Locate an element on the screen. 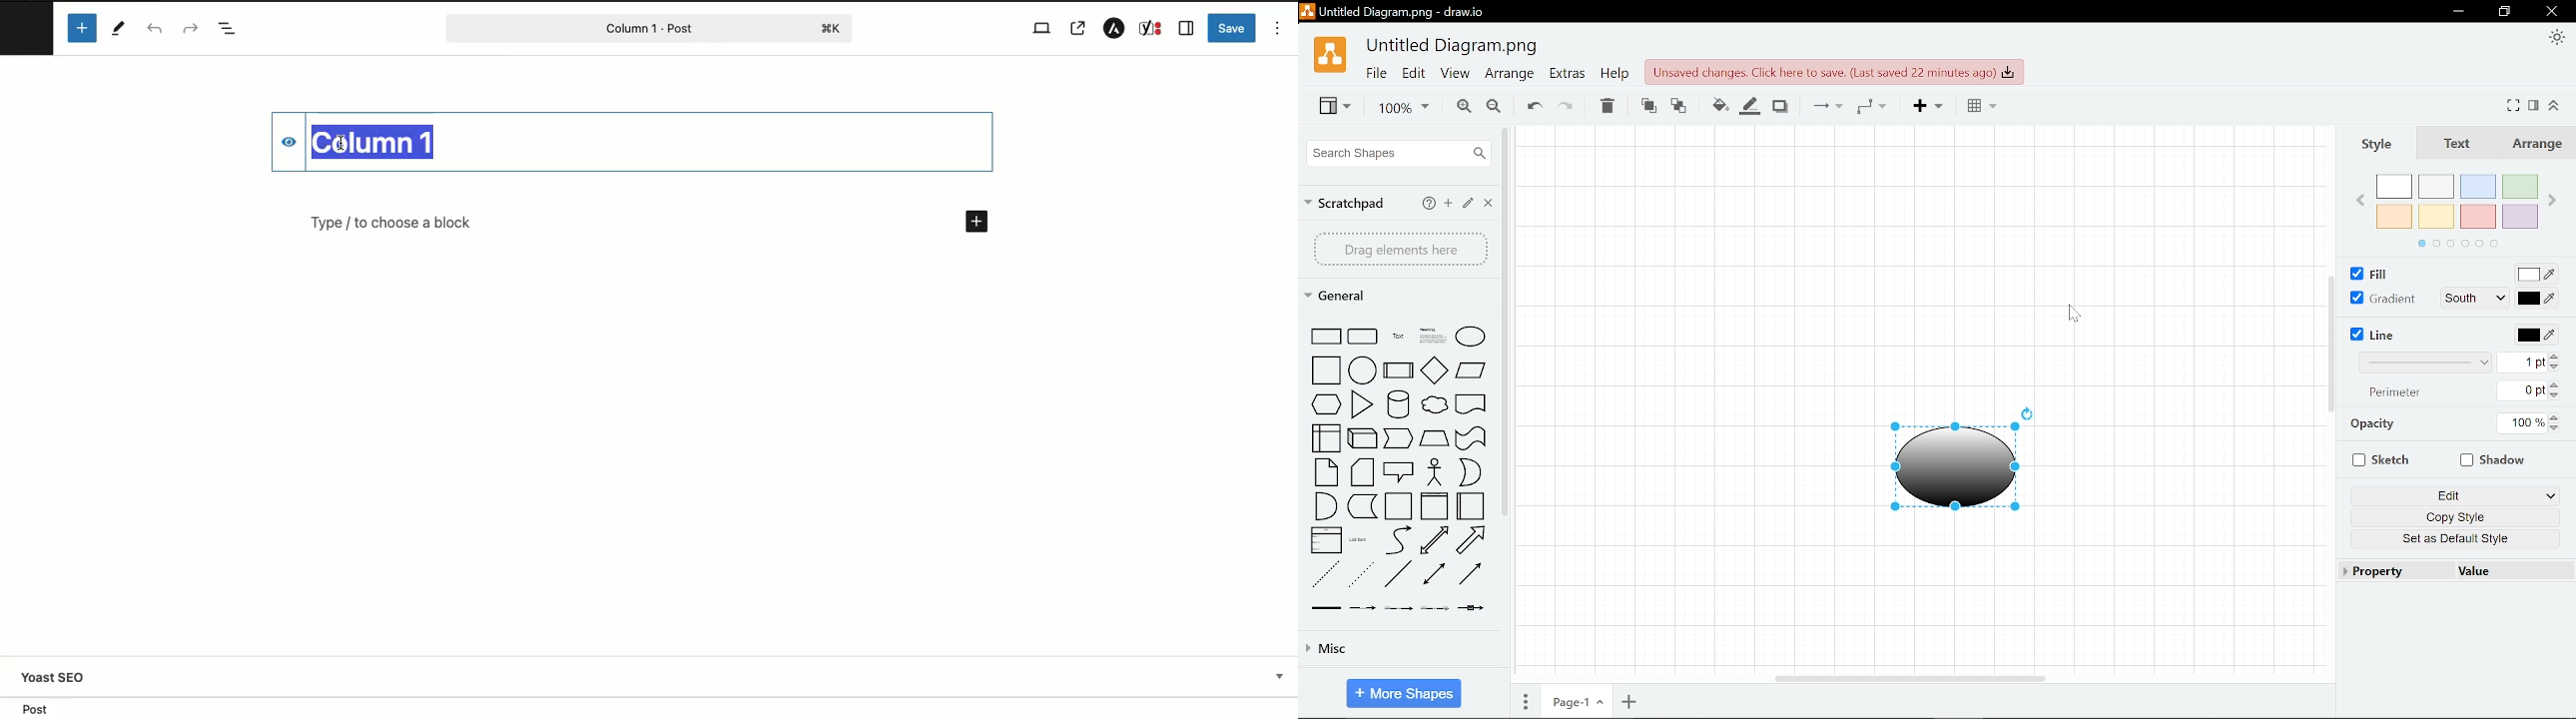 The image size is (2576, 728). Delete is located at coordinates (1605, 105).